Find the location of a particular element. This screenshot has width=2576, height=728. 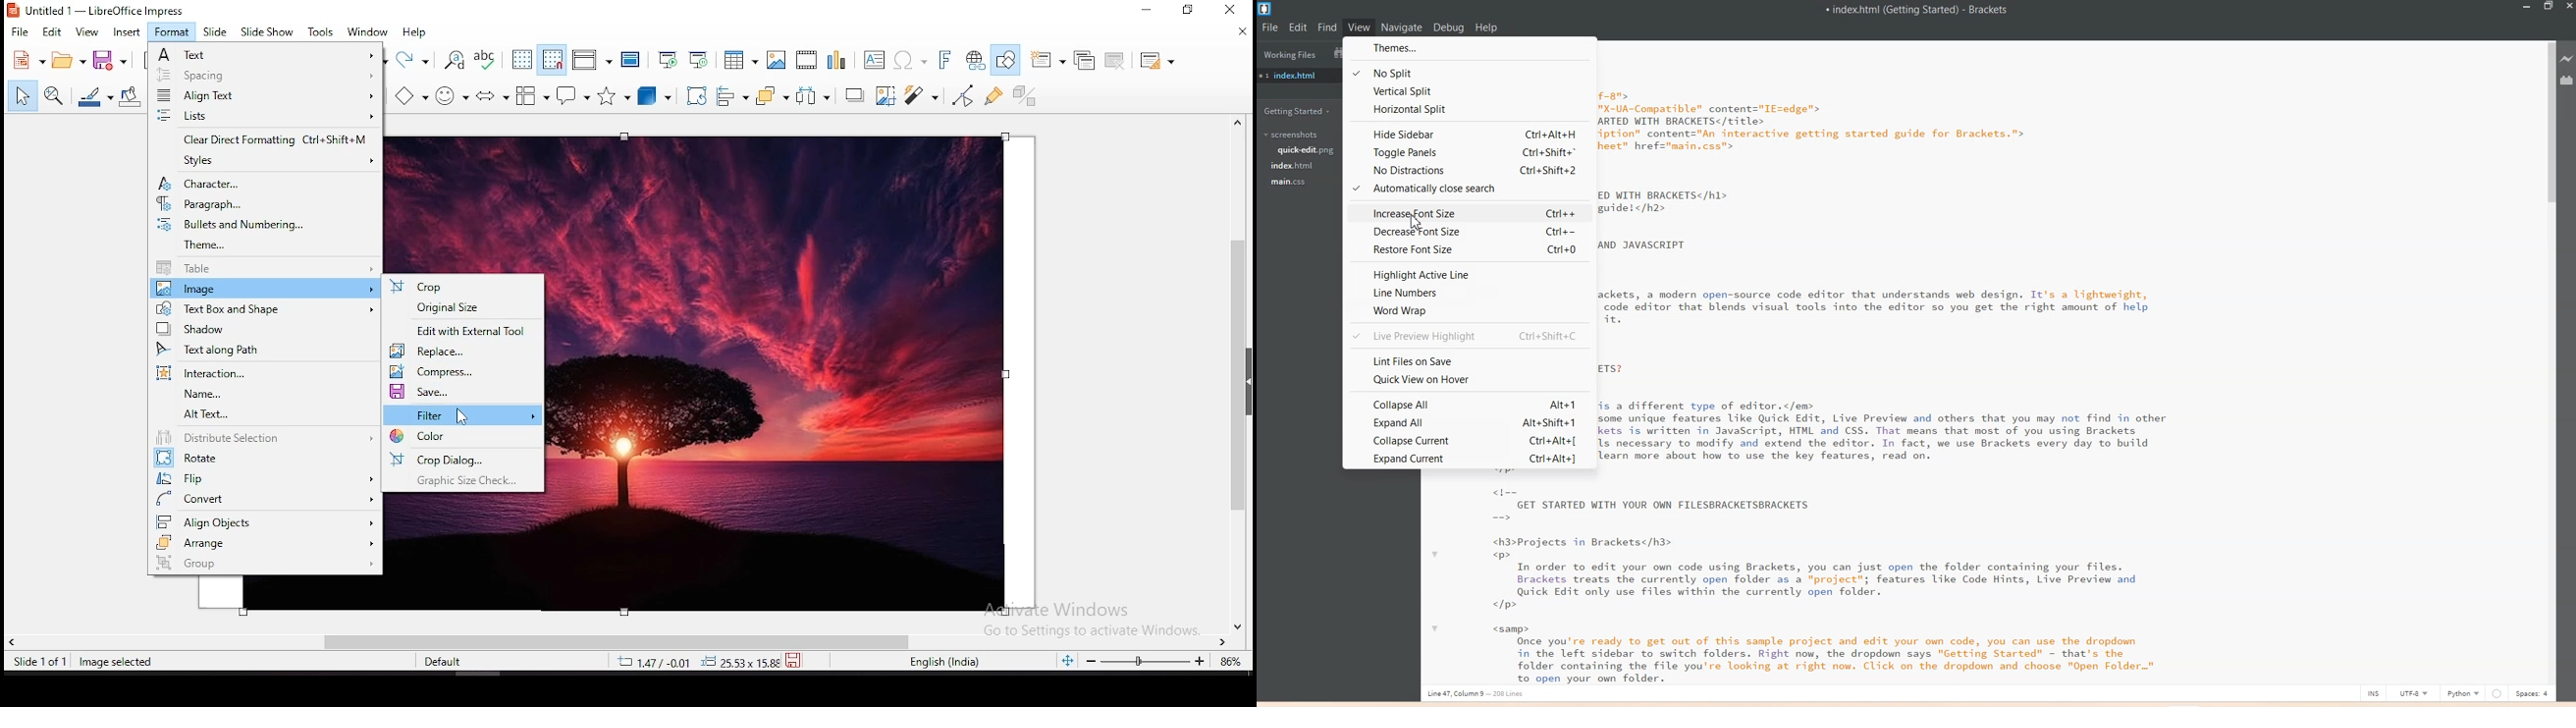

File is located at coordinates (1270, 28).